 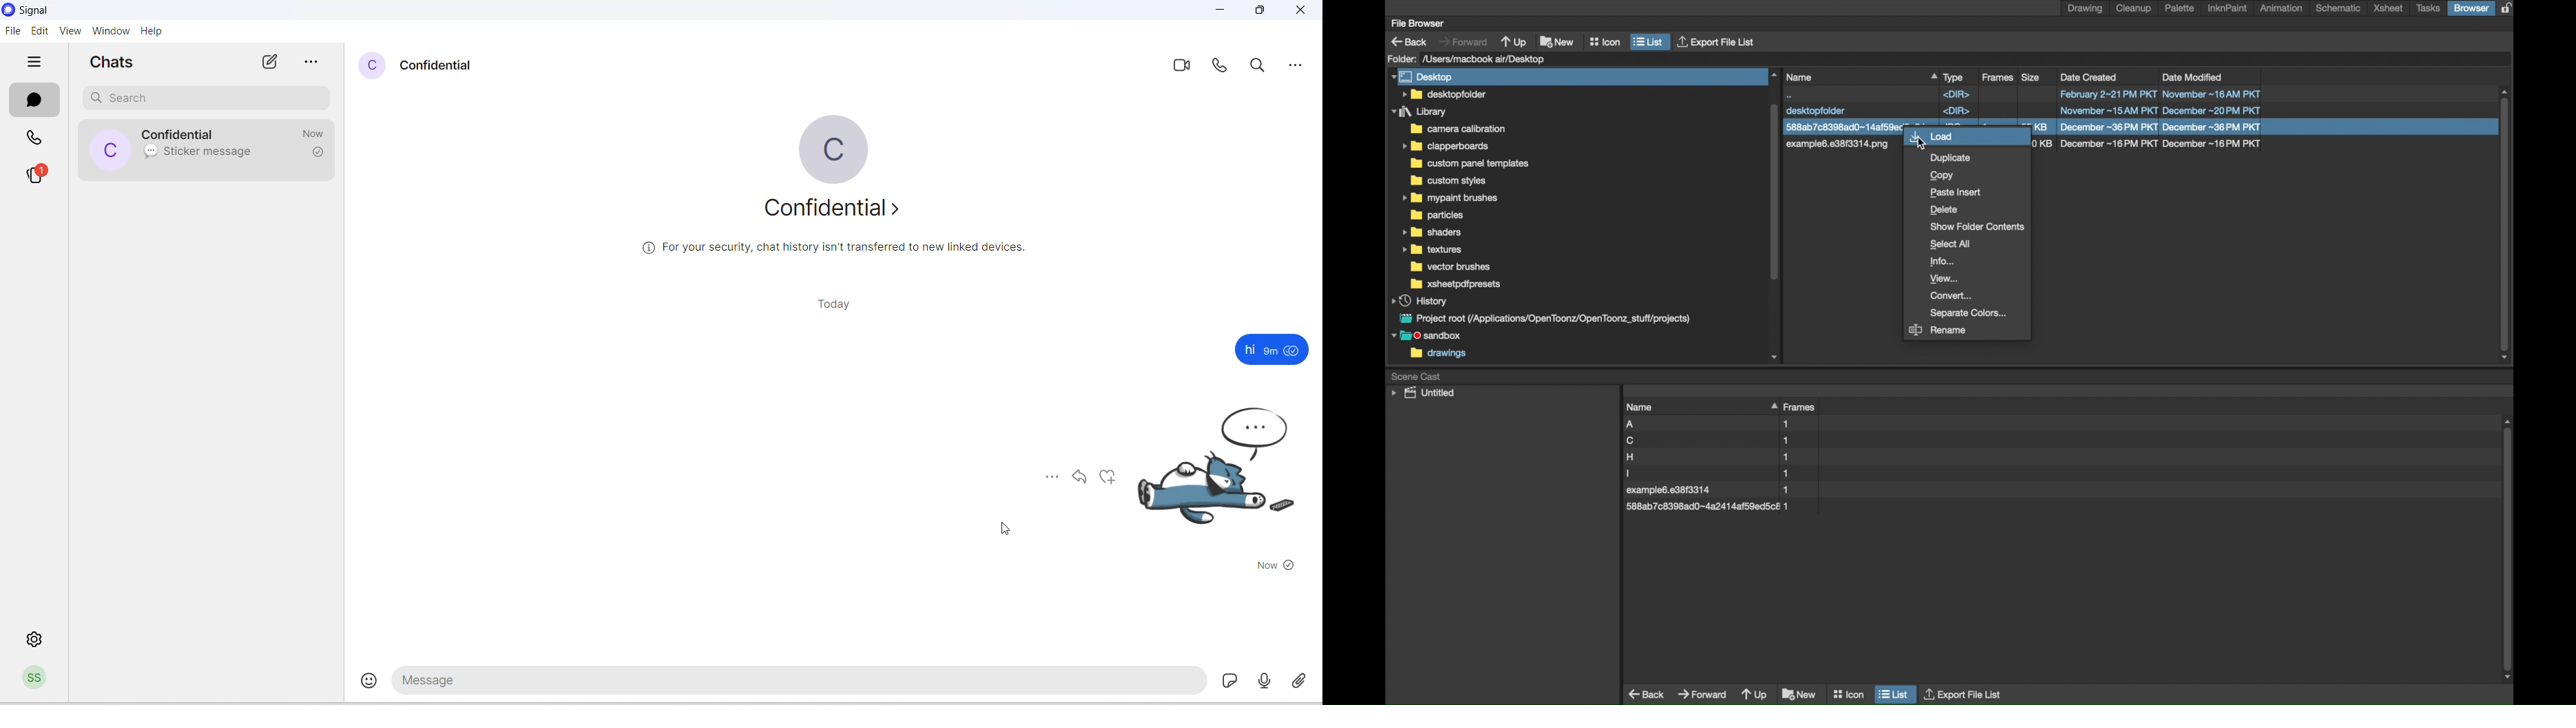 What do you see at coordinates (1181, 67) in the screenshot?
I see `video call` at bounding box center [1181, 67].